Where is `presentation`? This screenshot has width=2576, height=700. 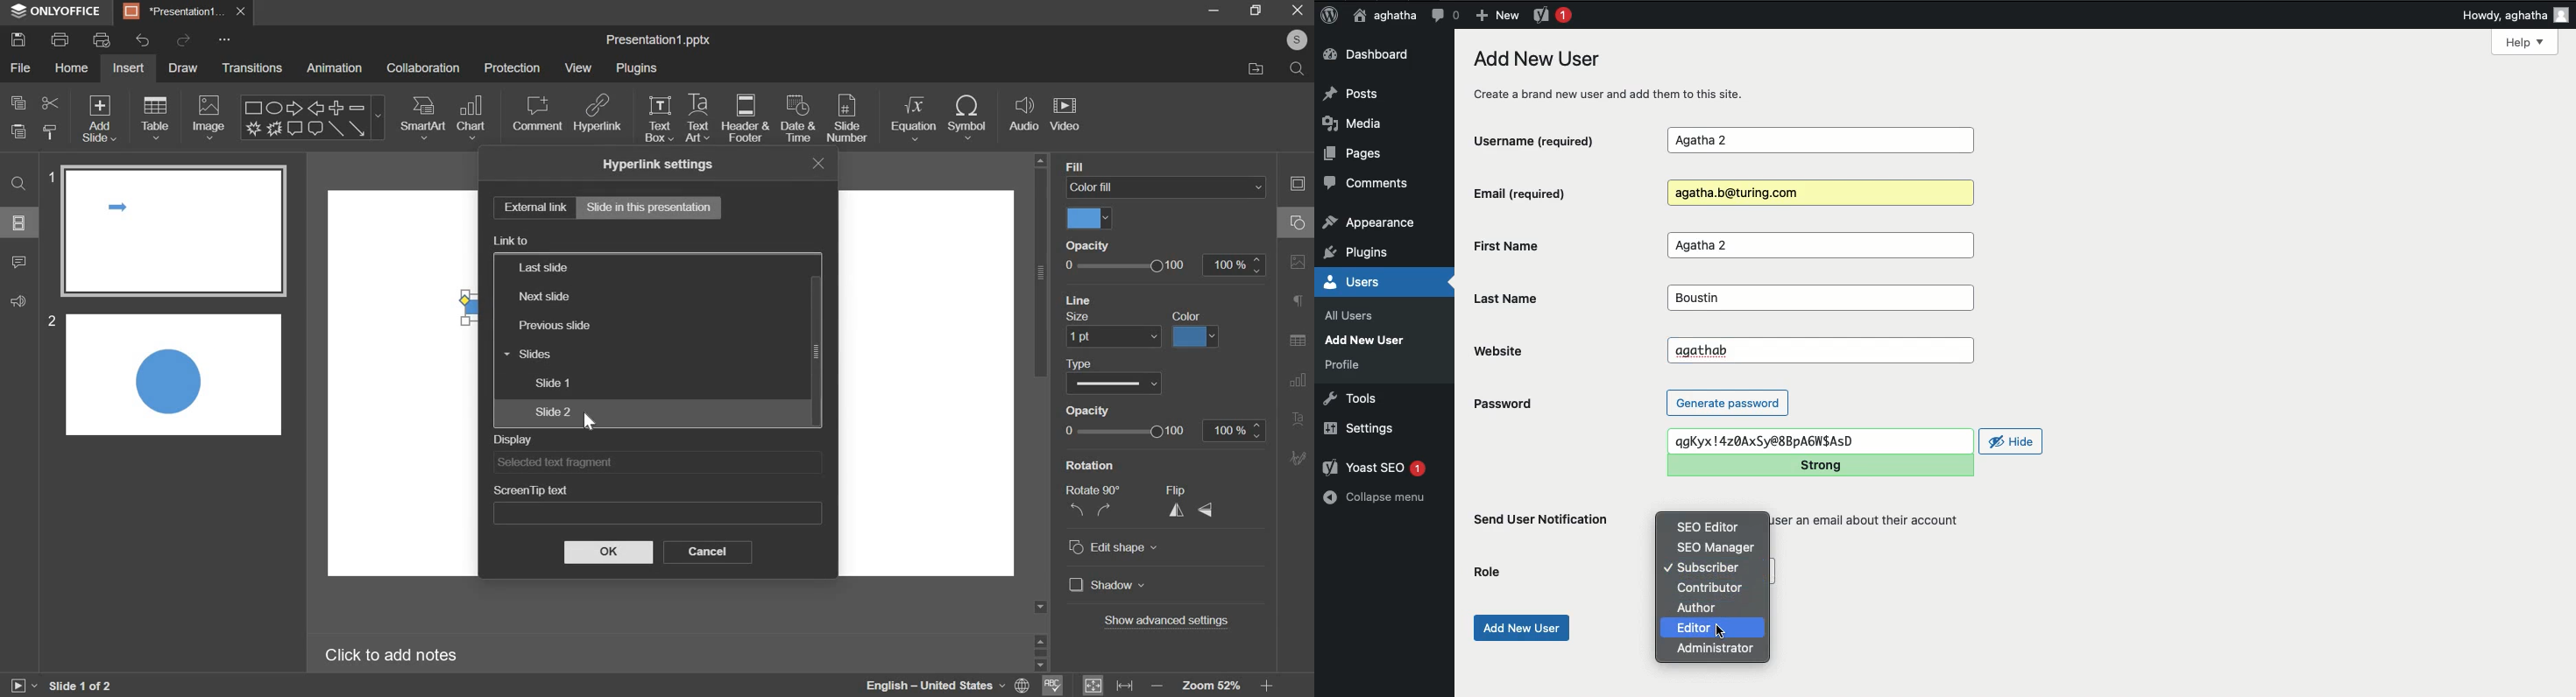 presentation is located at coordinates (184, 11).